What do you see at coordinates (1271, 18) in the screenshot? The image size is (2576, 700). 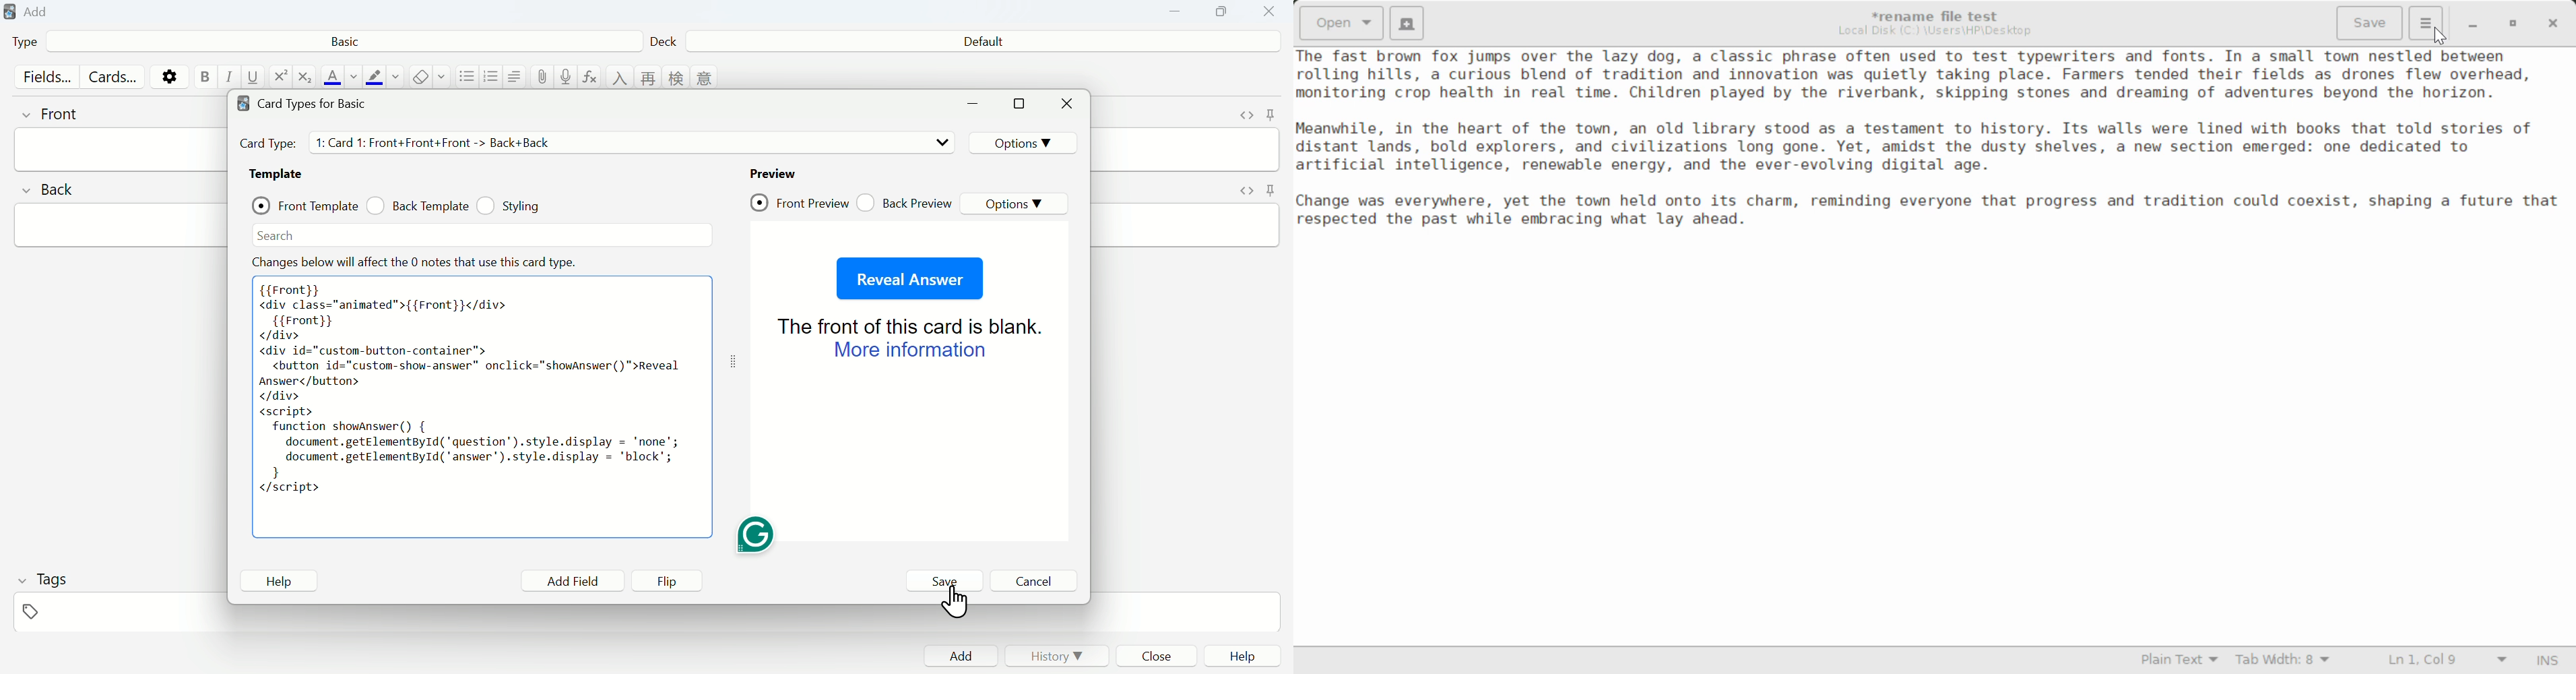 I see `Close` at bounding box center [1271, 18].